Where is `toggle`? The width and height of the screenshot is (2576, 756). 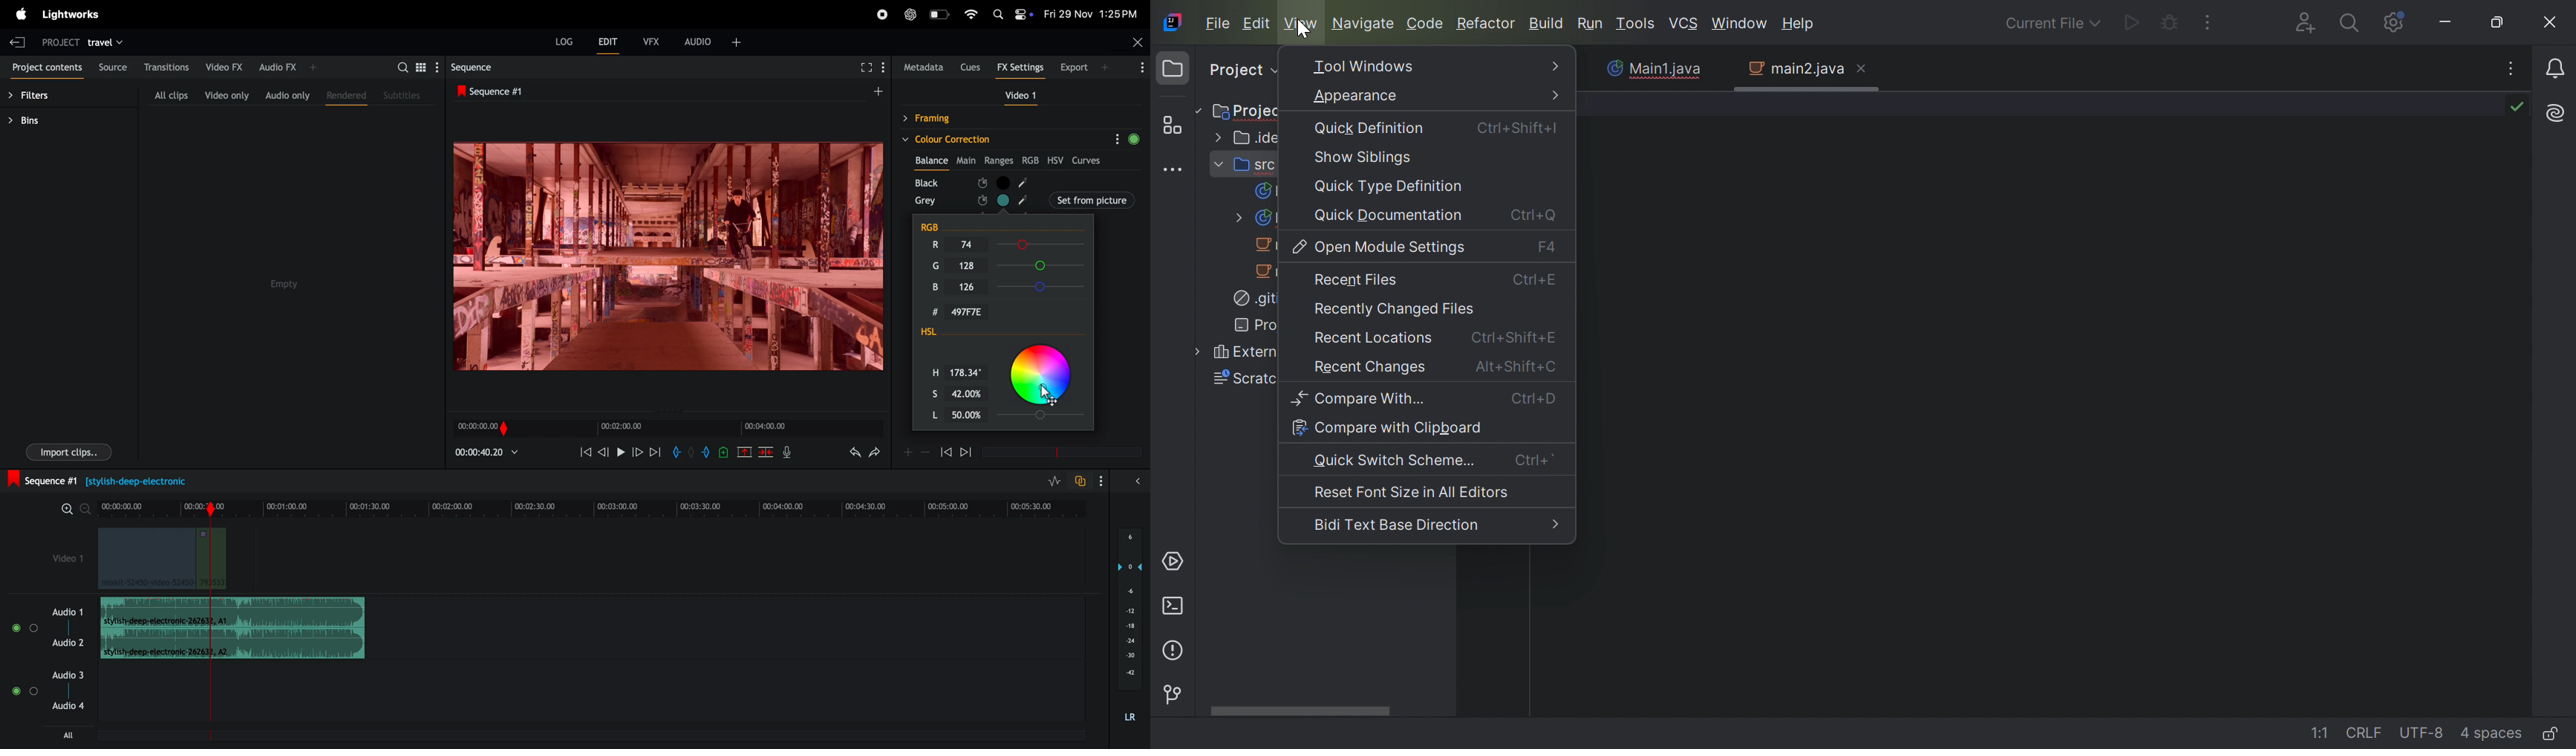
toggle is located at coordinates (34, 628).